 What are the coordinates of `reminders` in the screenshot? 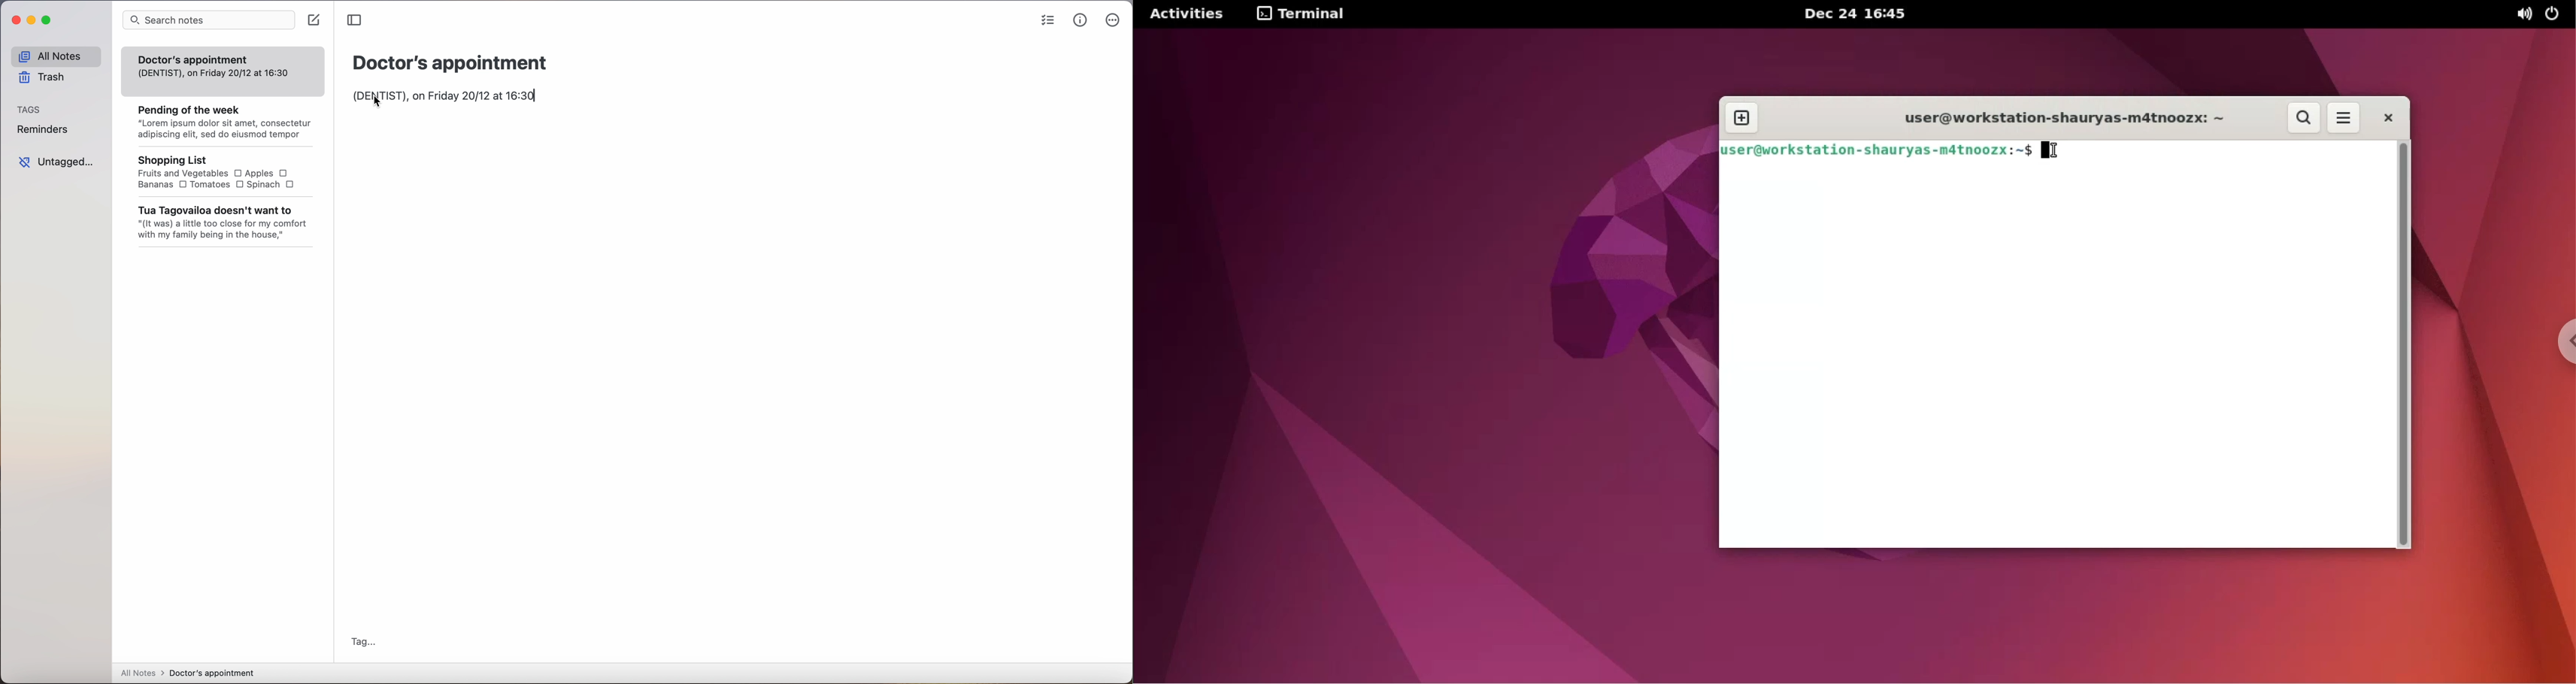 It's located at (44, 129).